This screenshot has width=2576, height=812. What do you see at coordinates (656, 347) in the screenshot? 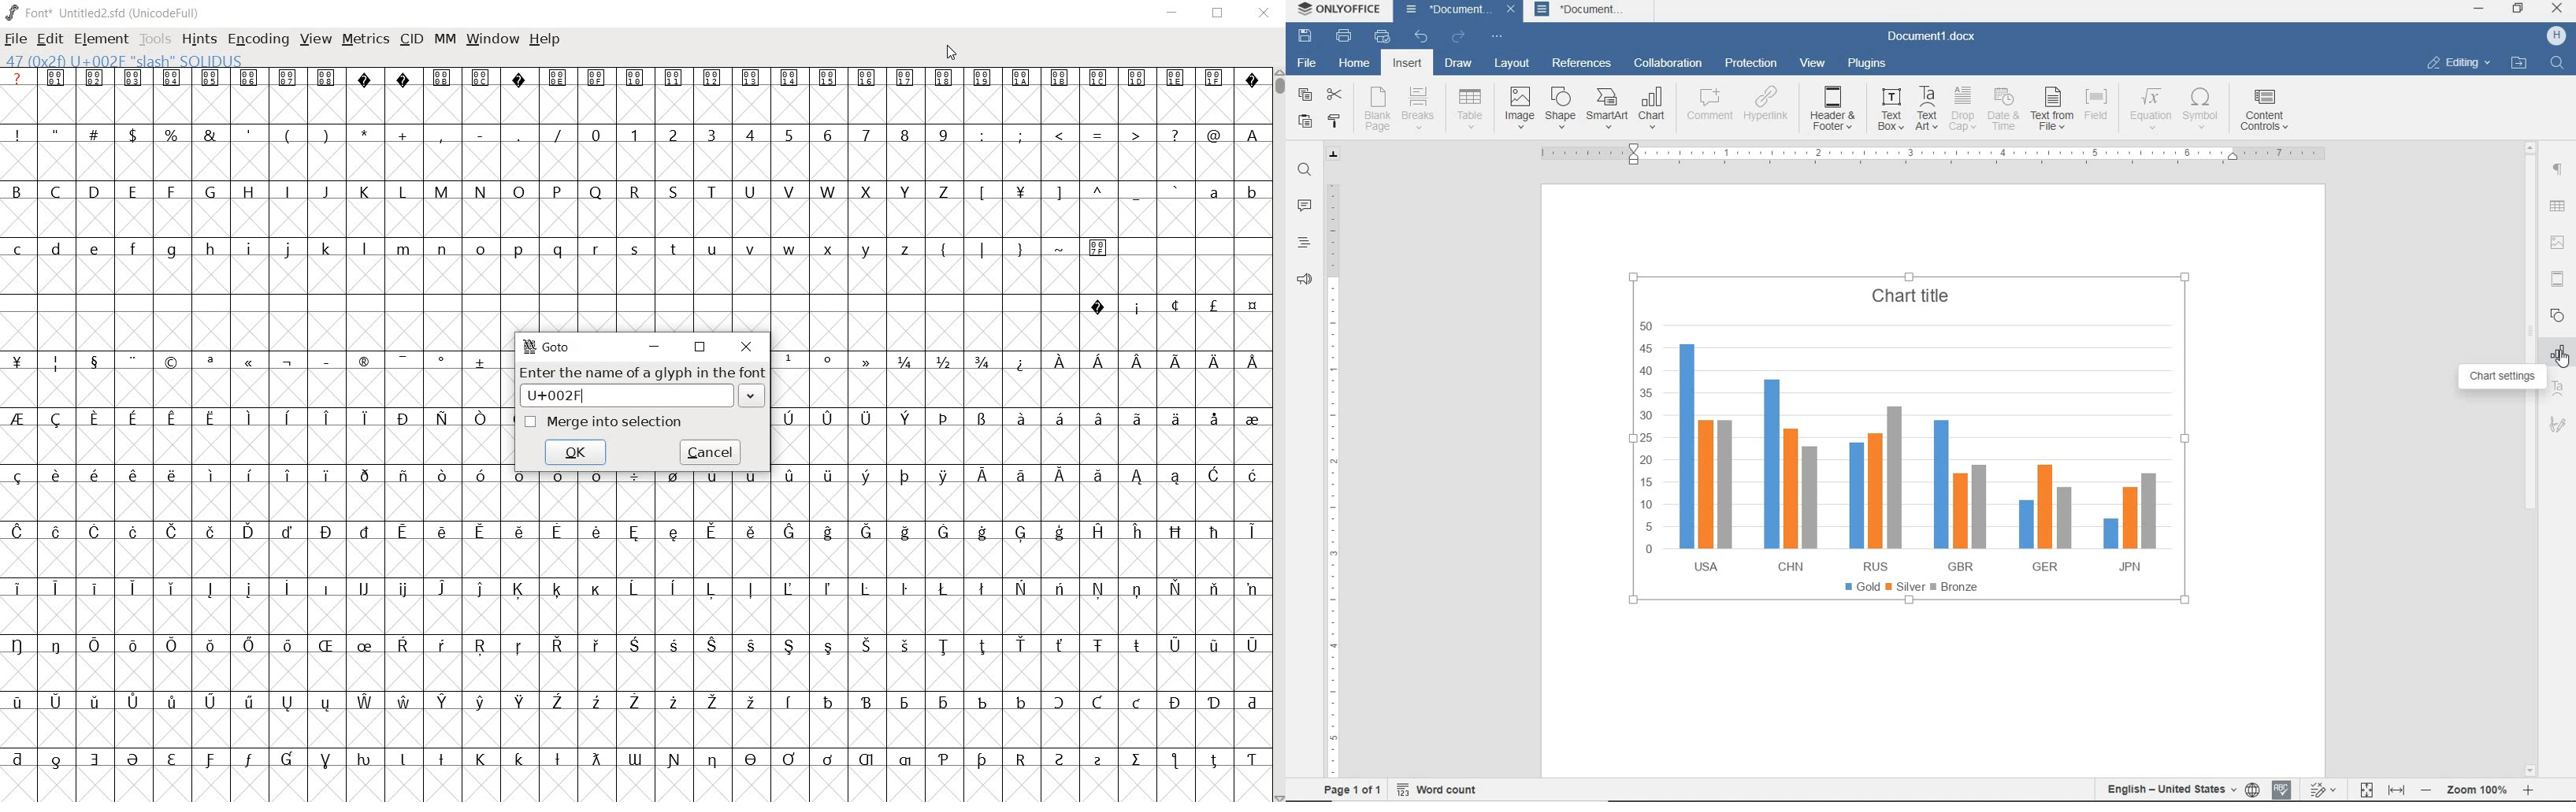
I see `minimize` at bounding box center [656, 347].